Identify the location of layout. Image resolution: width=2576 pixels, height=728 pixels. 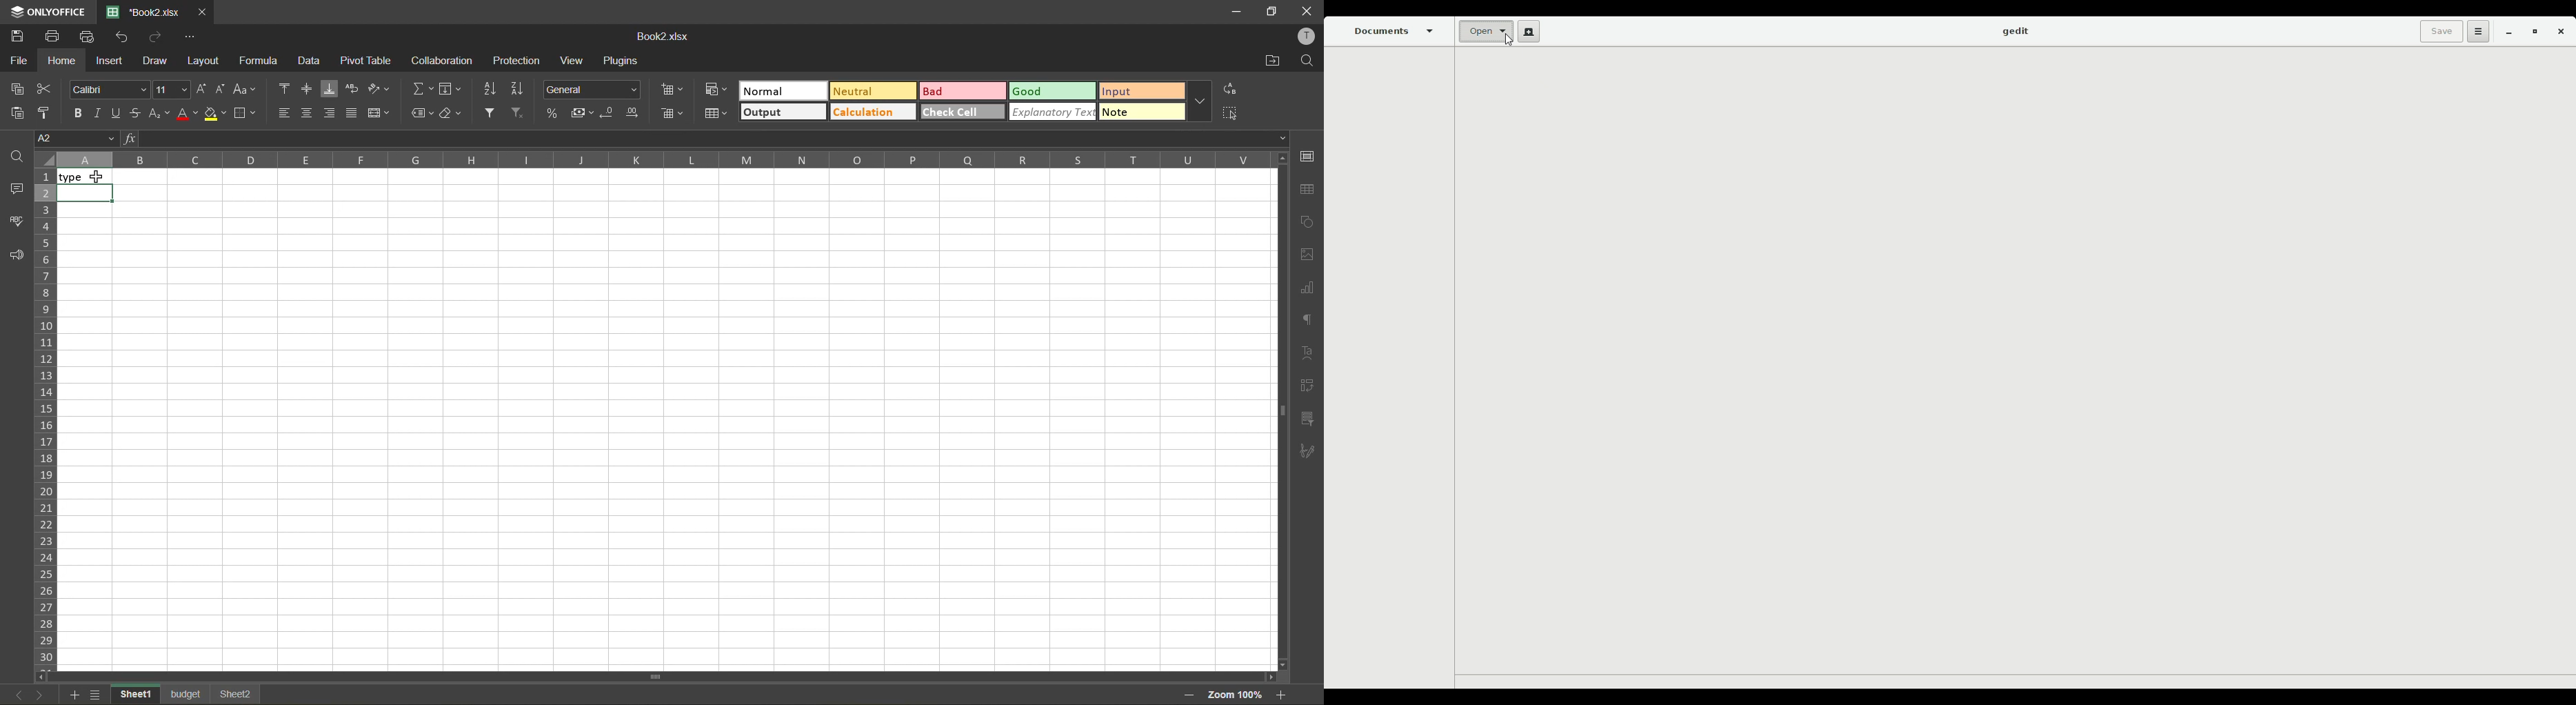
(205, 63).